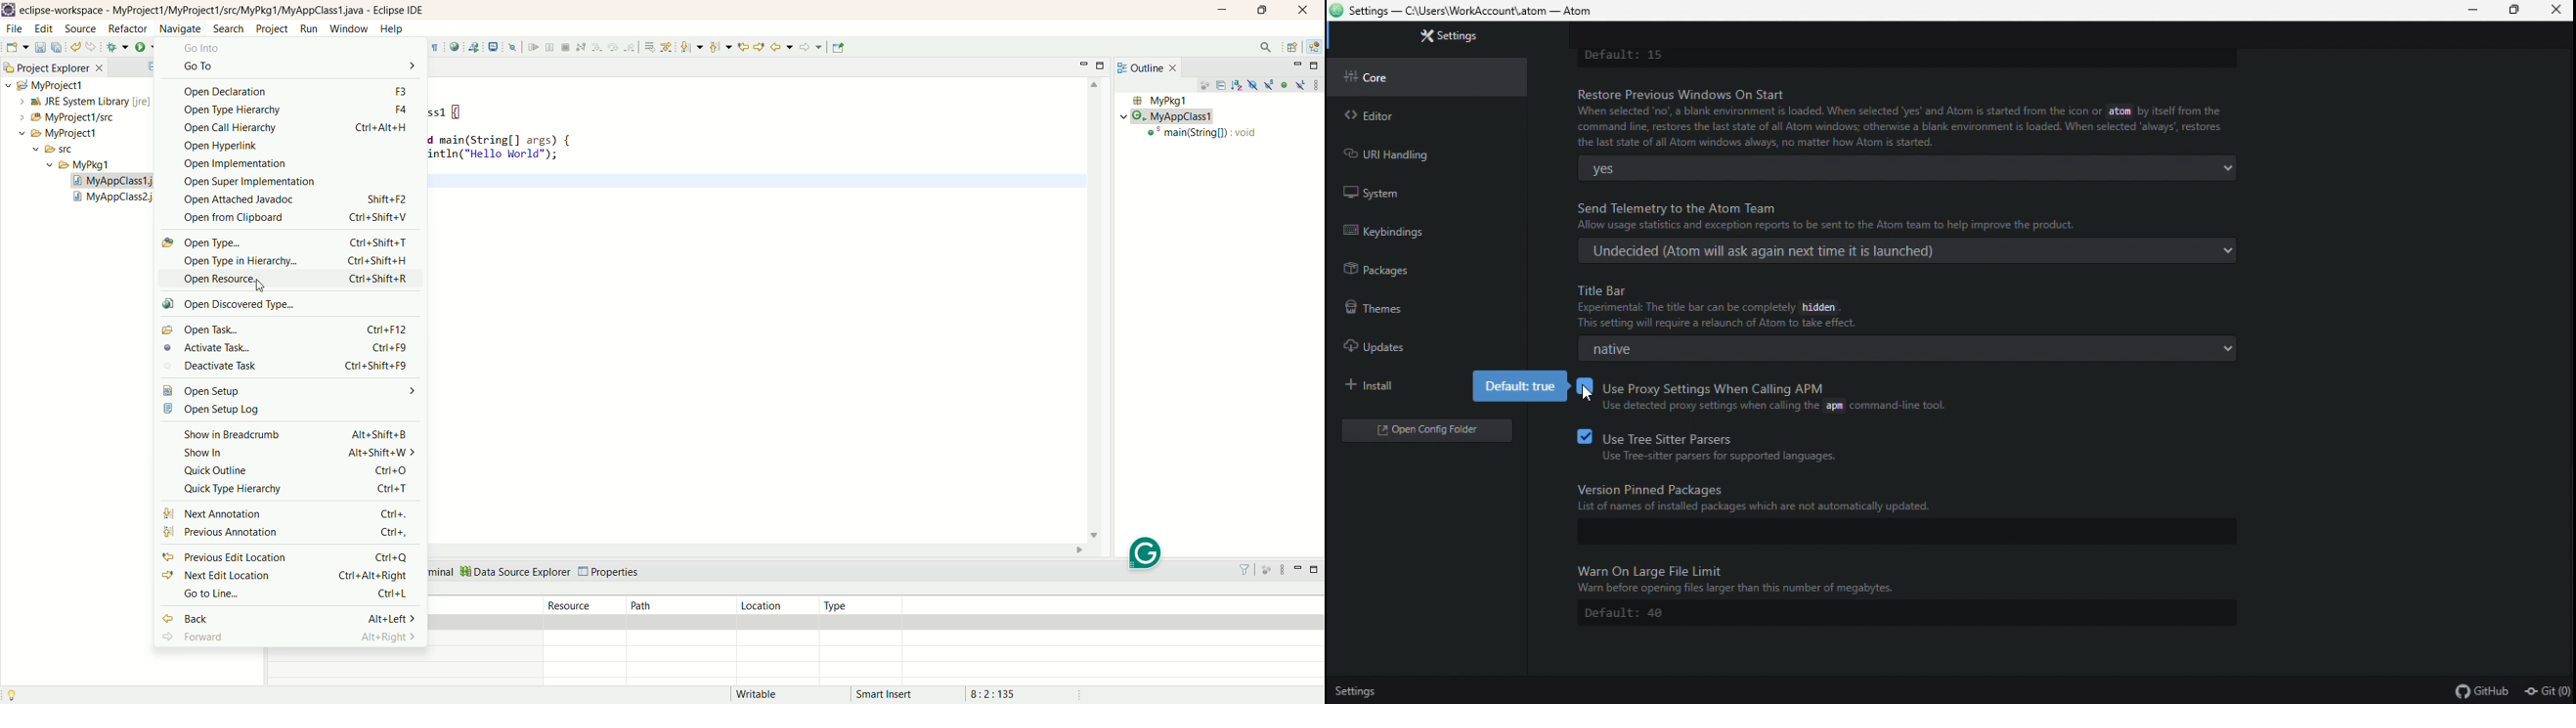  I want to click on Settings, so click(1439, 37).